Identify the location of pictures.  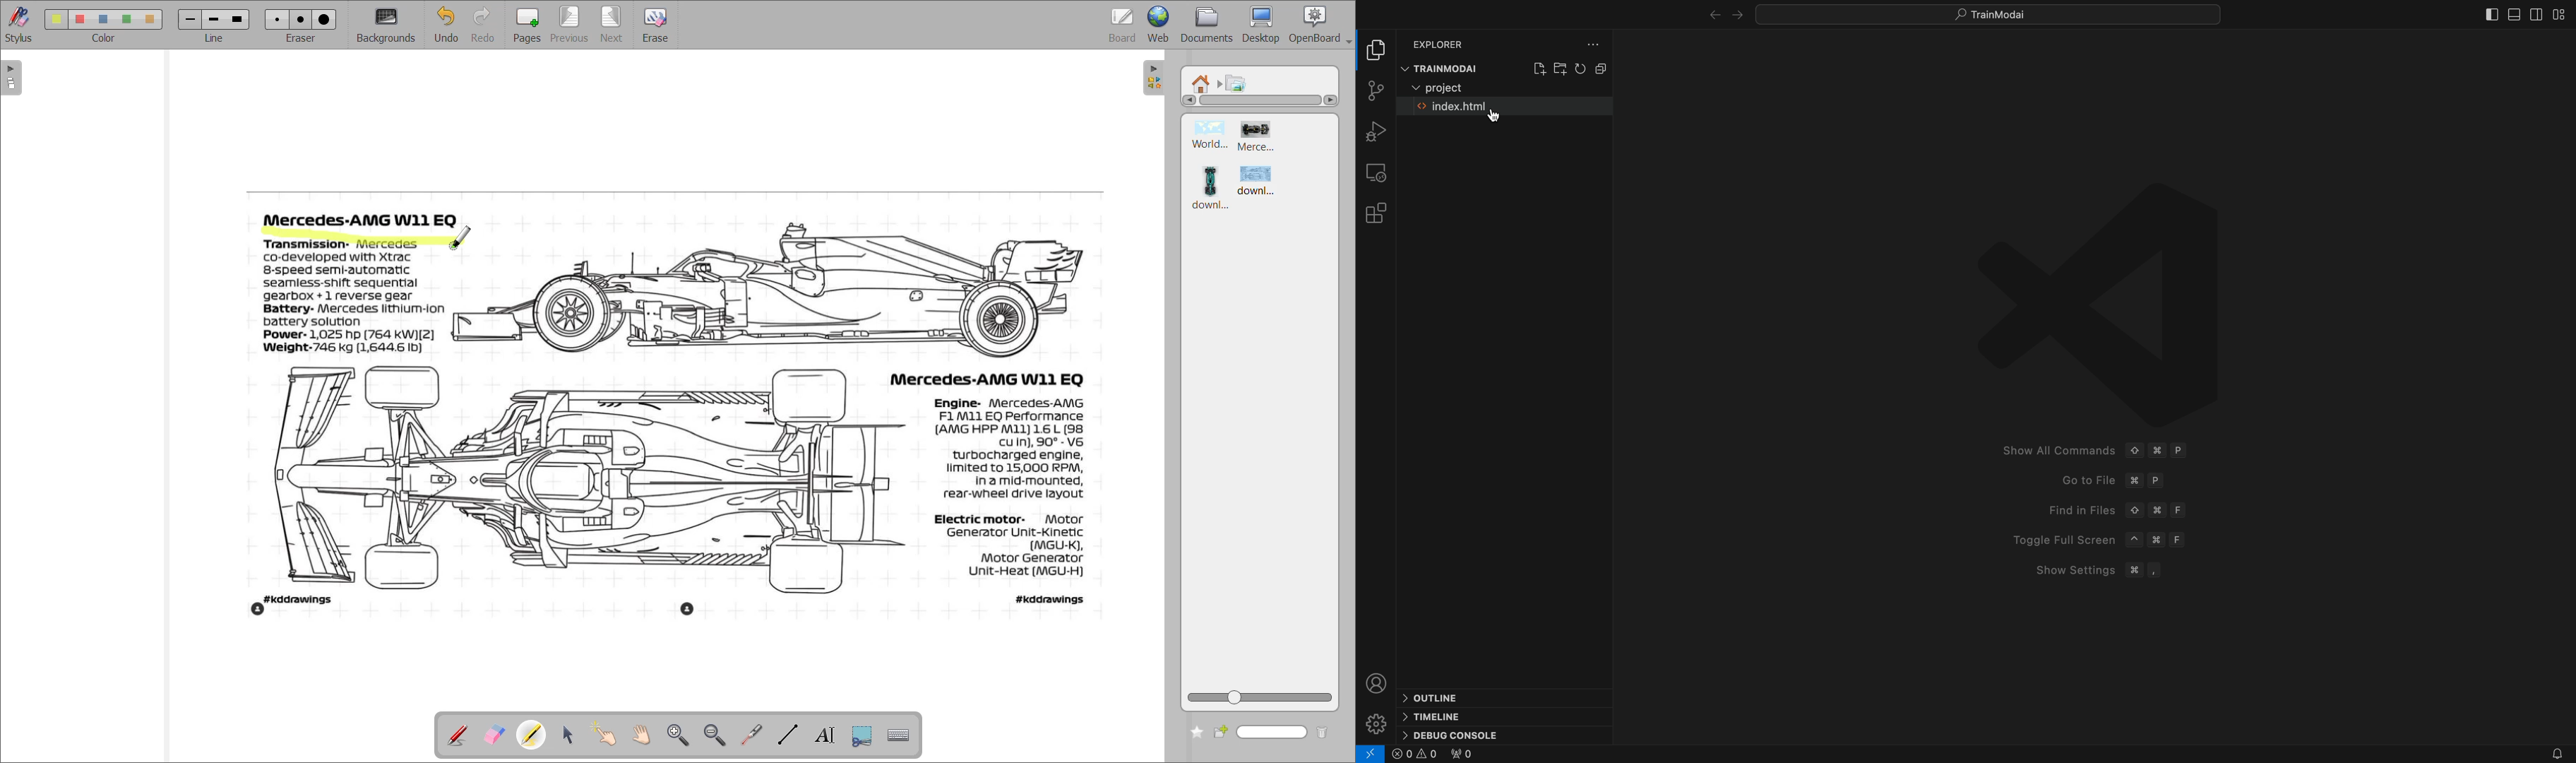
(1235, 81).